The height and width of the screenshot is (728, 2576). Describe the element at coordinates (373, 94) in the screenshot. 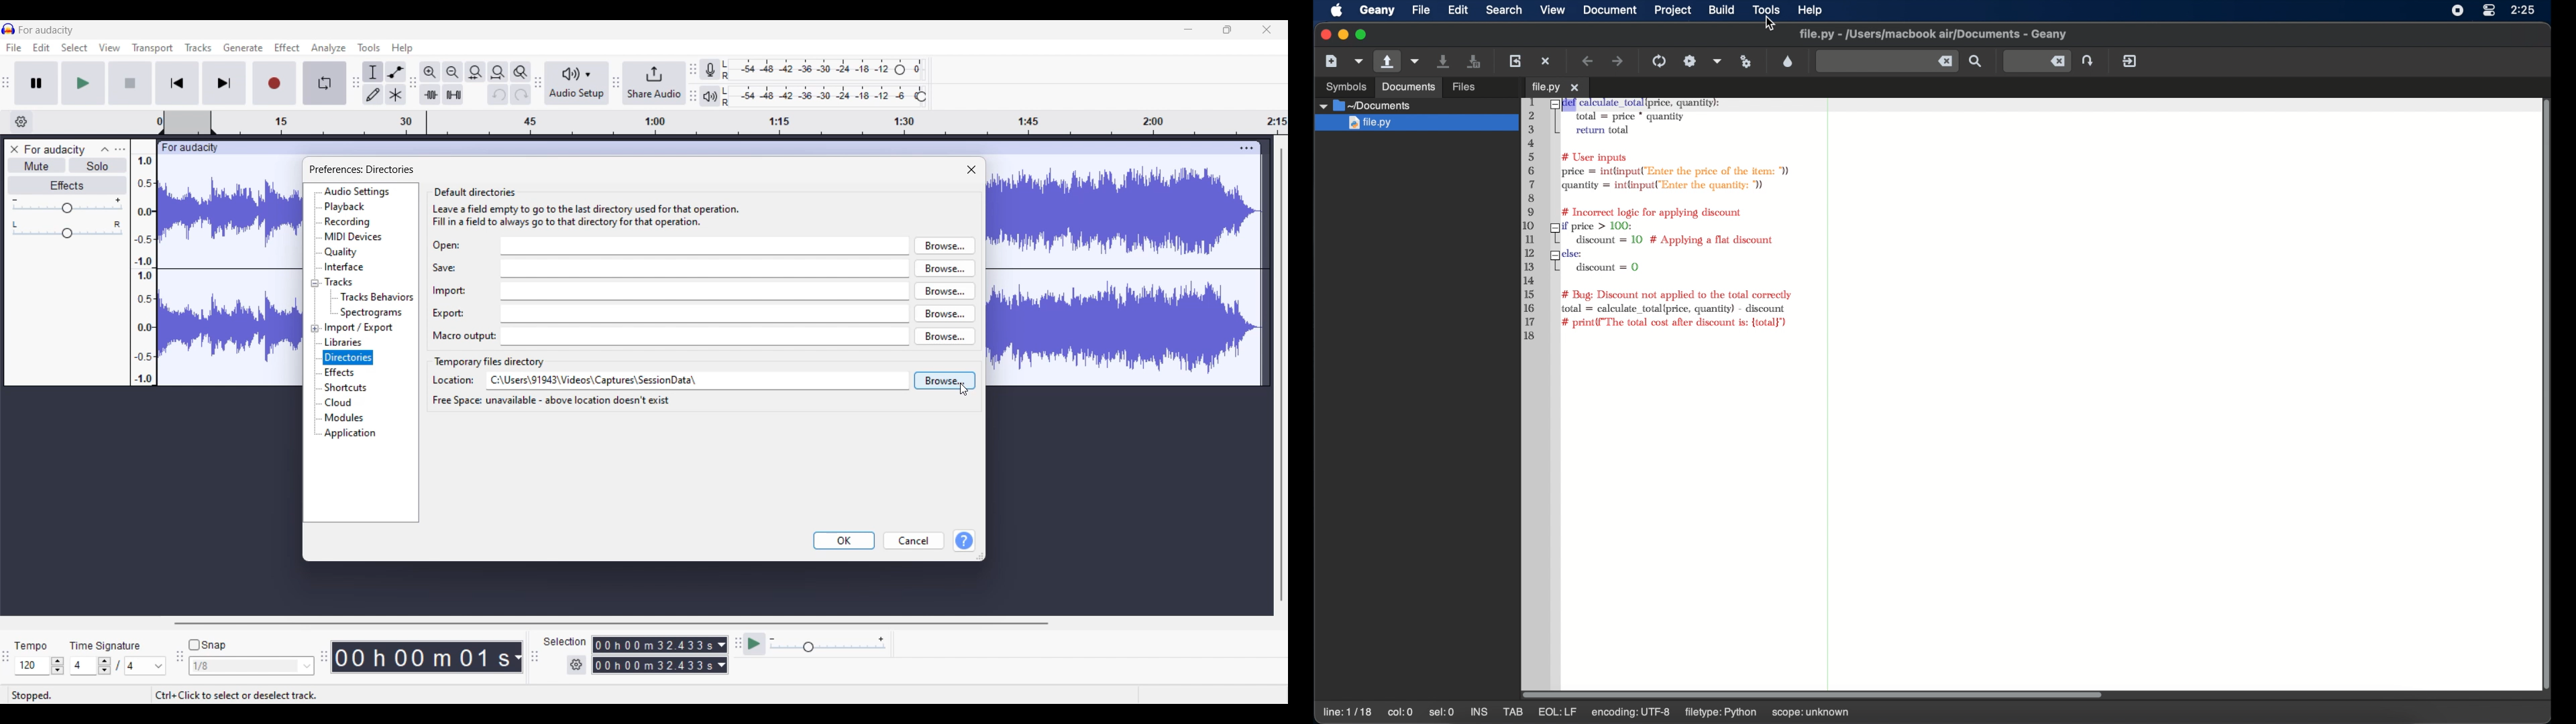

I see `Draw tool` at that location.